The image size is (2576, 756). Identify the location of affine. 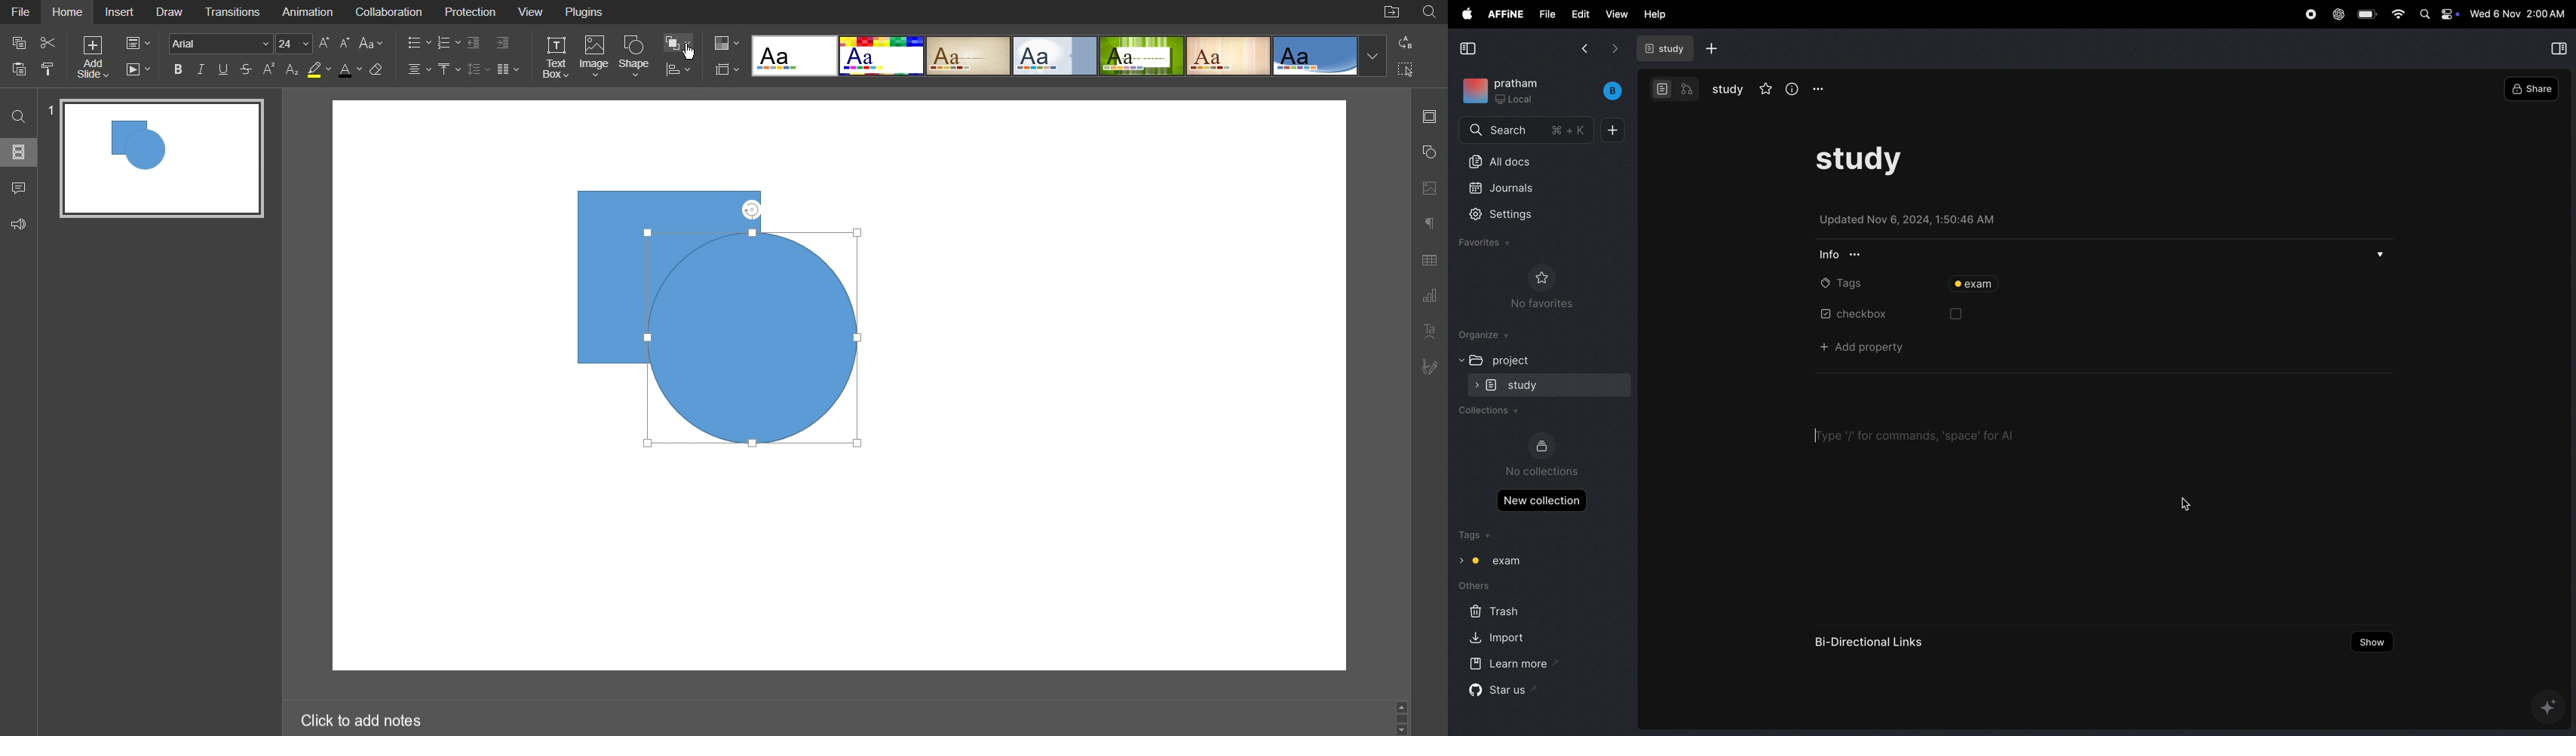
(1506, 15).